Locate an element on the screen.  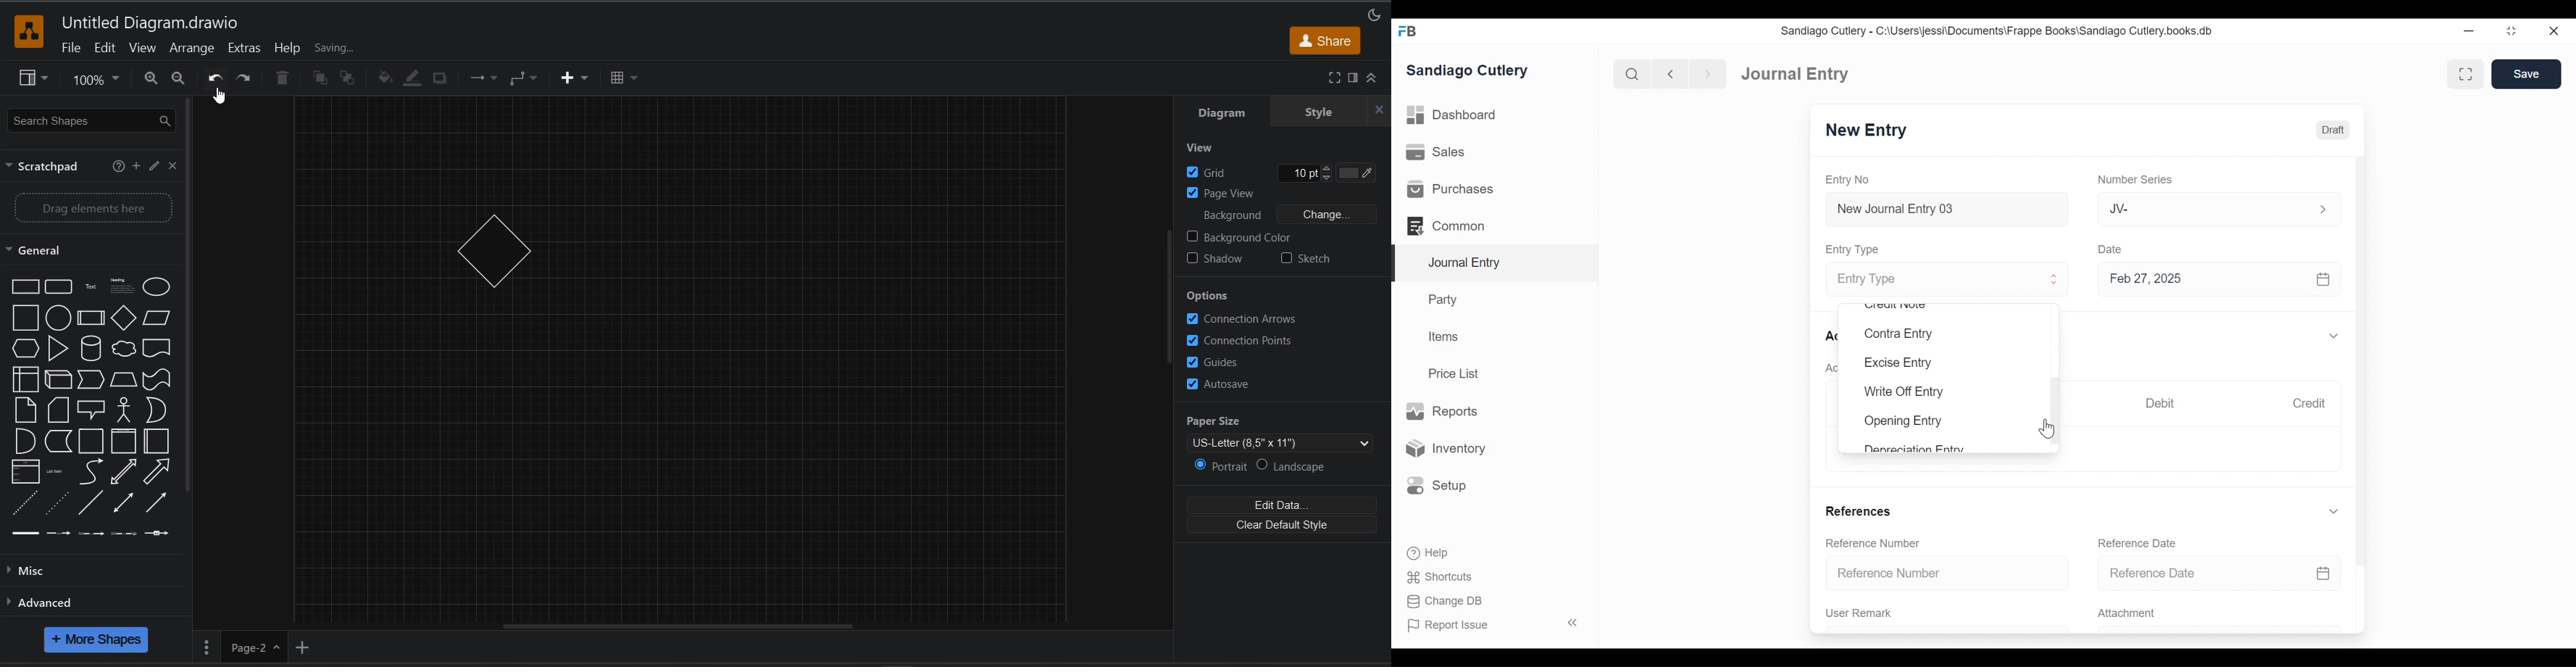
Debit is located at coordinates (2162, 402).